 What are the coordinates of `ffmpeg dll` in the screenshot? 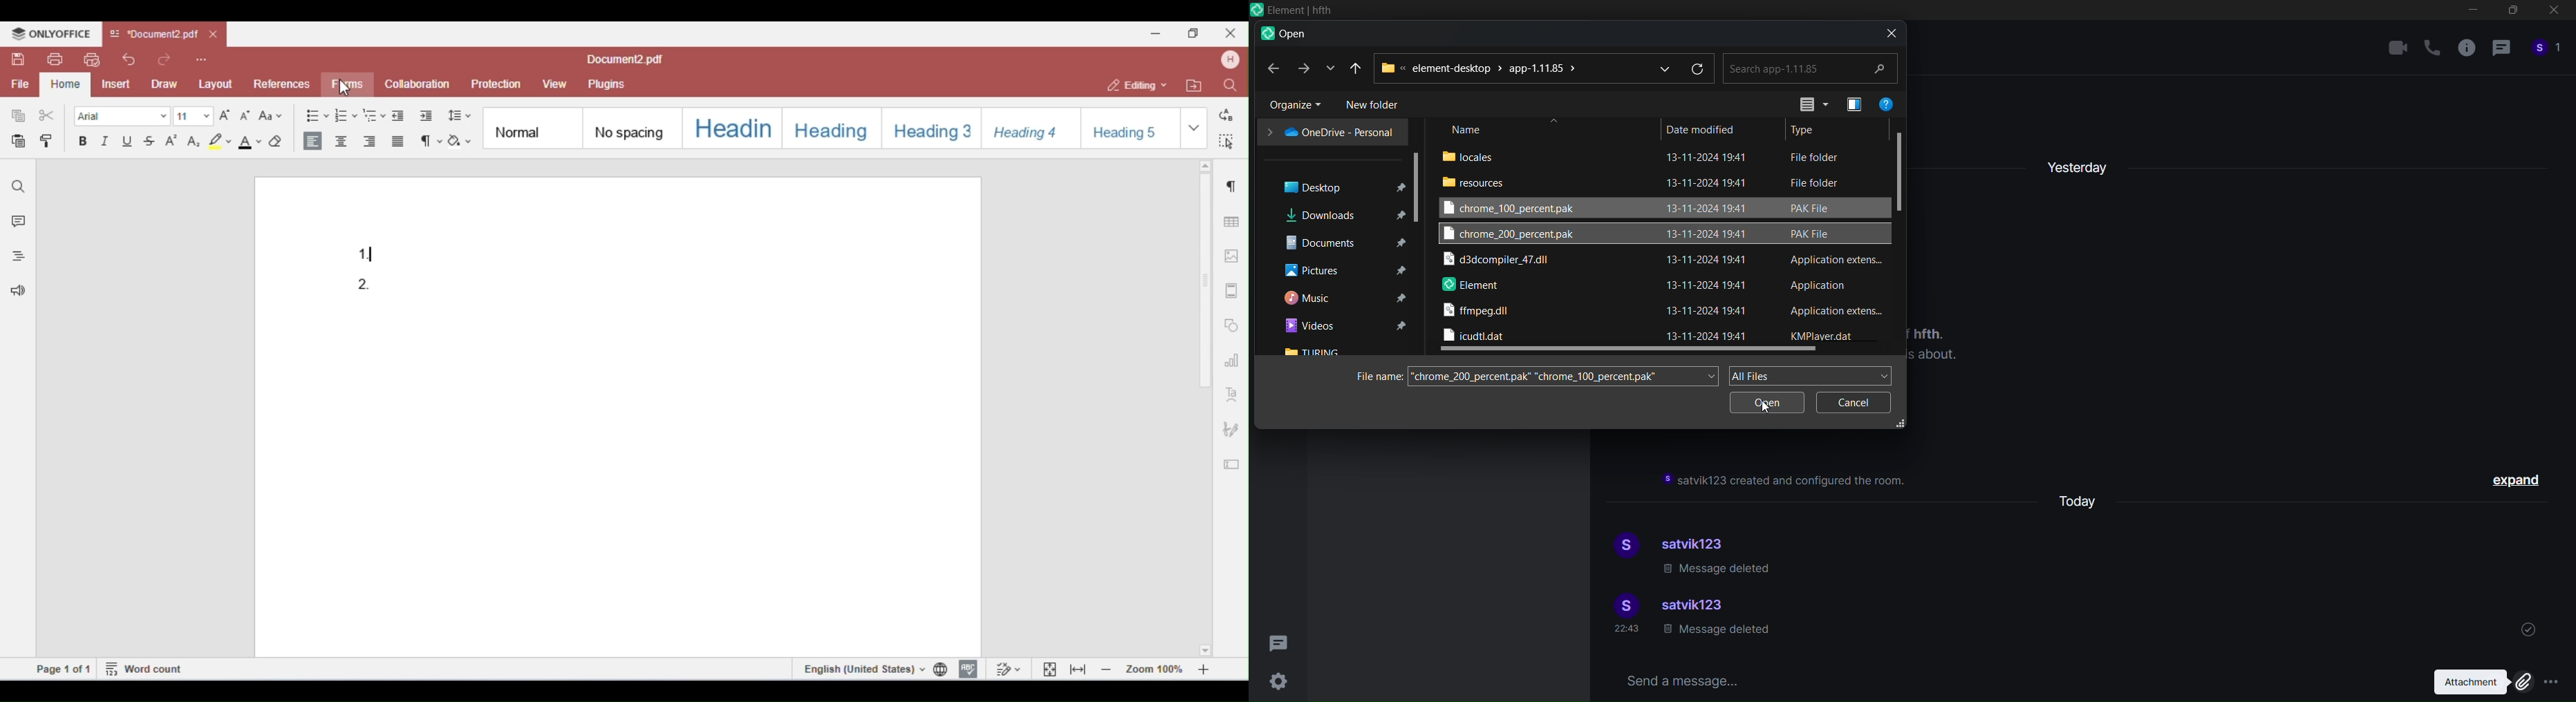 It's located at (1479, 313).